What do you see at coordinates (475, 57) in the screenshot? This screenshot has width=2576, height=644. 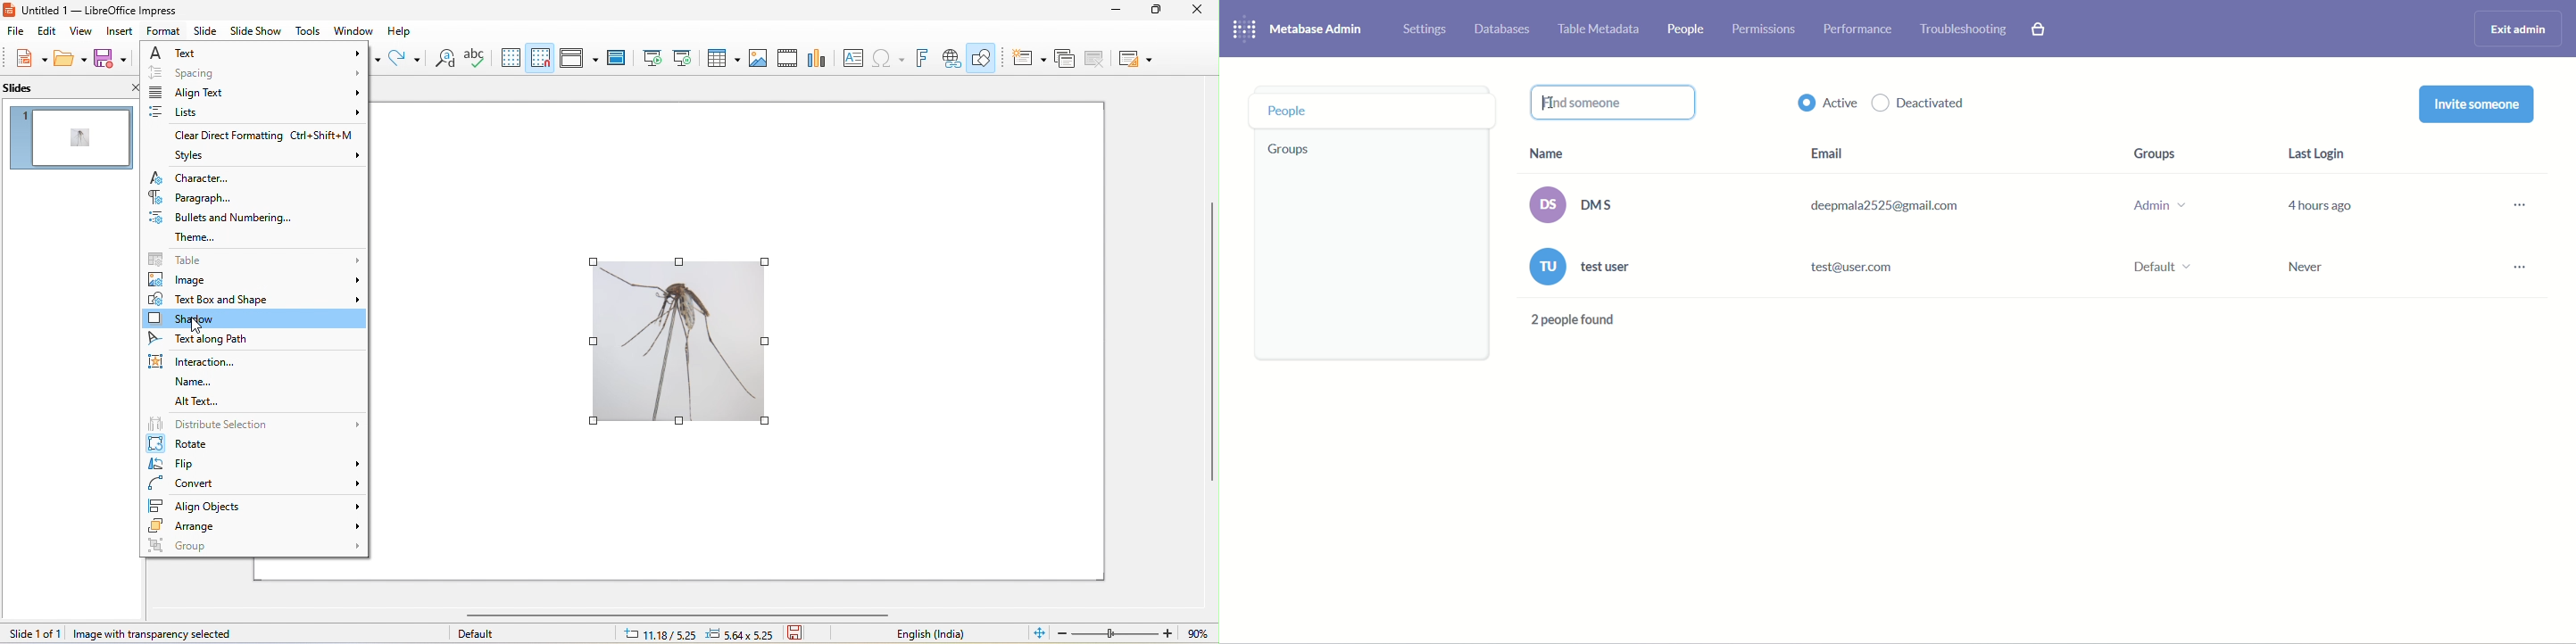 I see `spelling` at bounding box center [475, 57].